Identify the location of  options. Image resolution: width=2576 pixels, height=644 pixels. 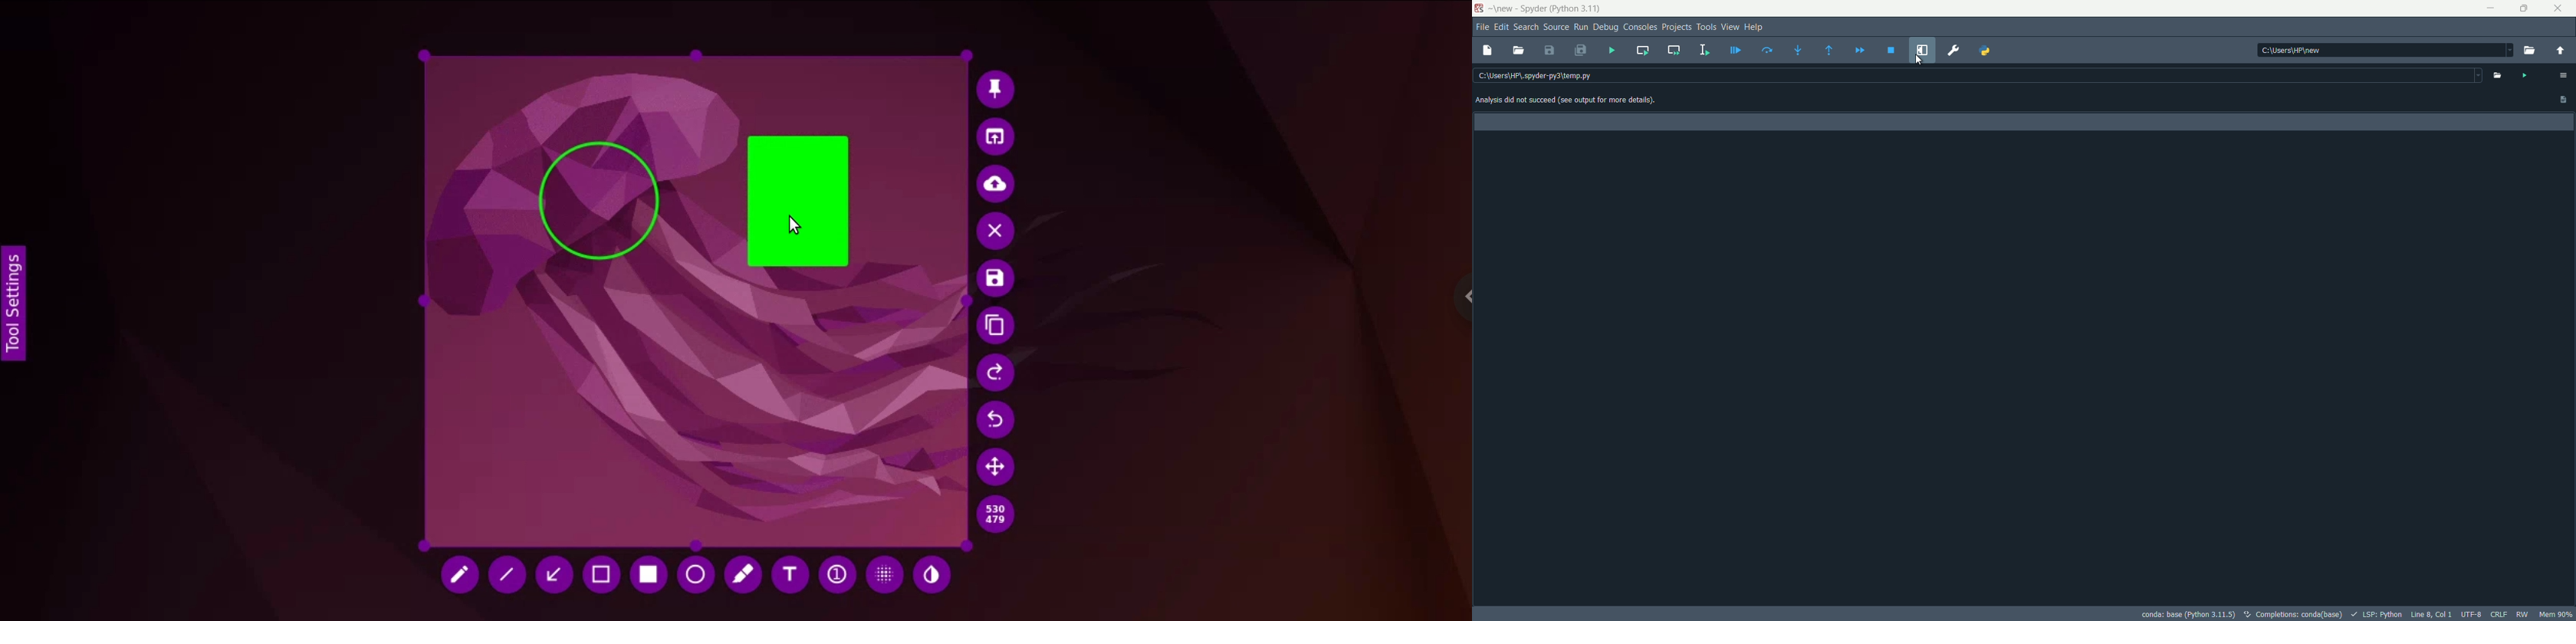
(2565, 75).